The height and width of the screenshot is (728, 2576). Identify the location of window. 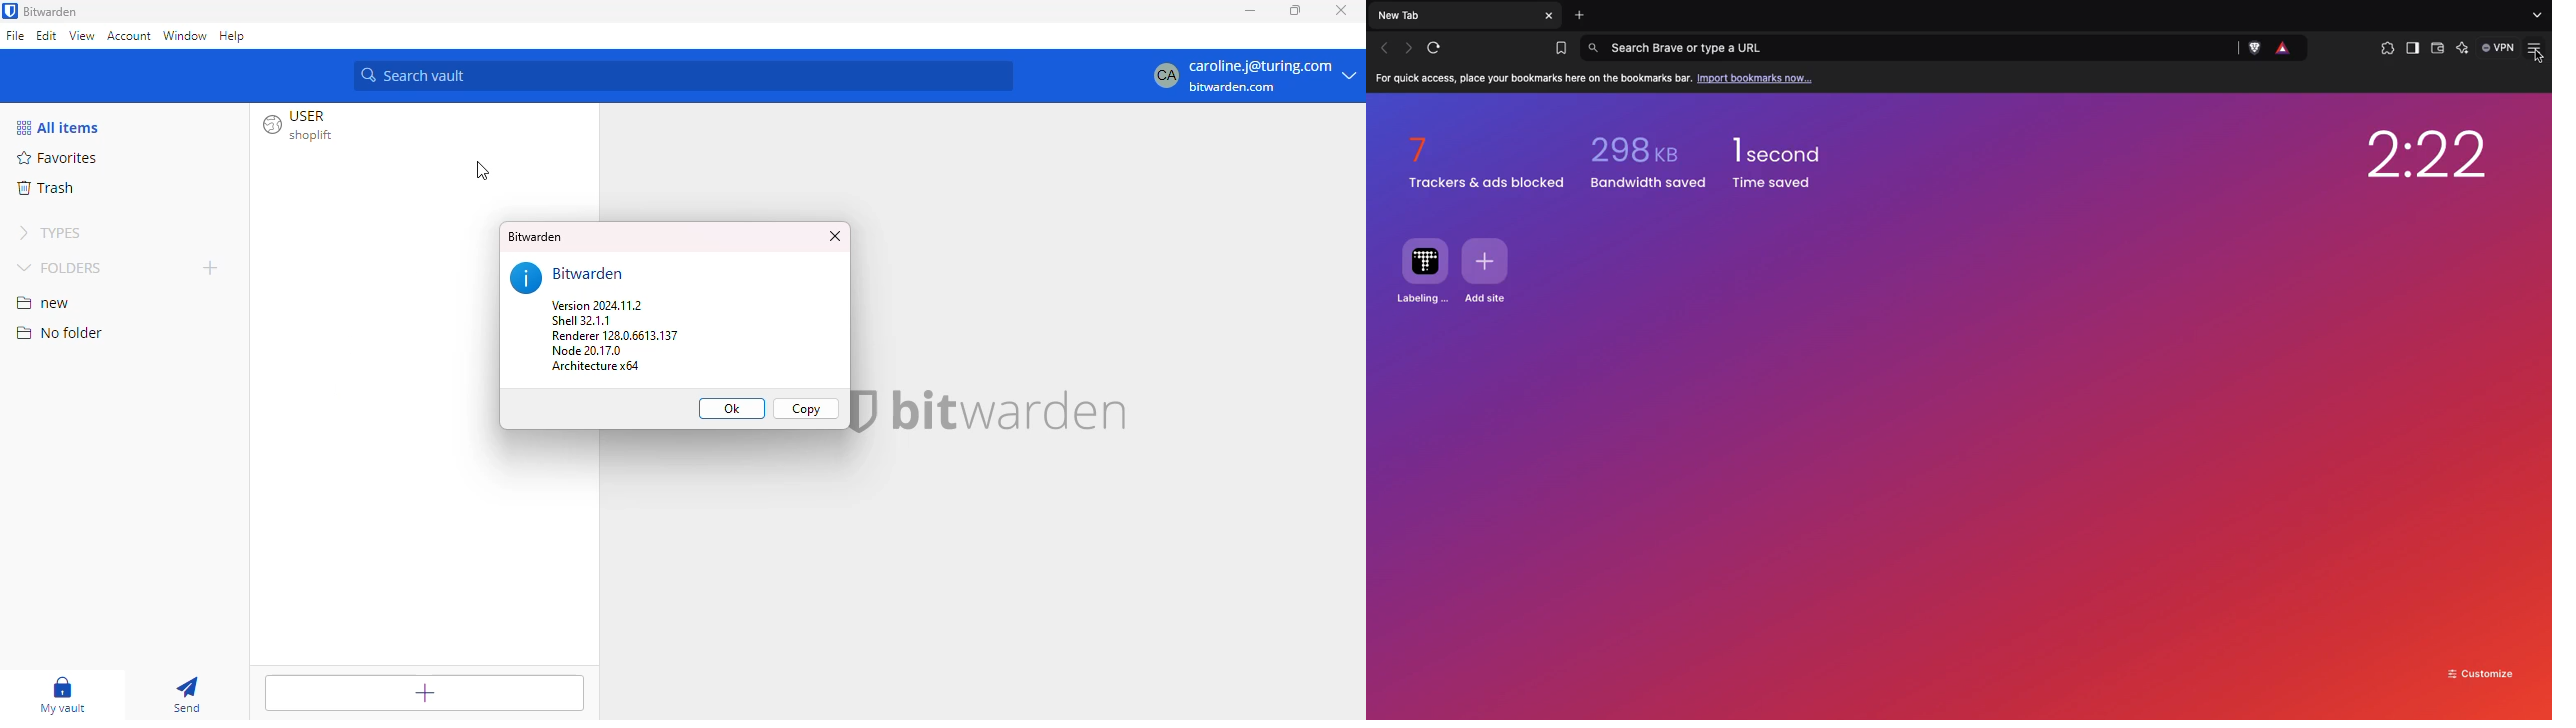
(185, 36).